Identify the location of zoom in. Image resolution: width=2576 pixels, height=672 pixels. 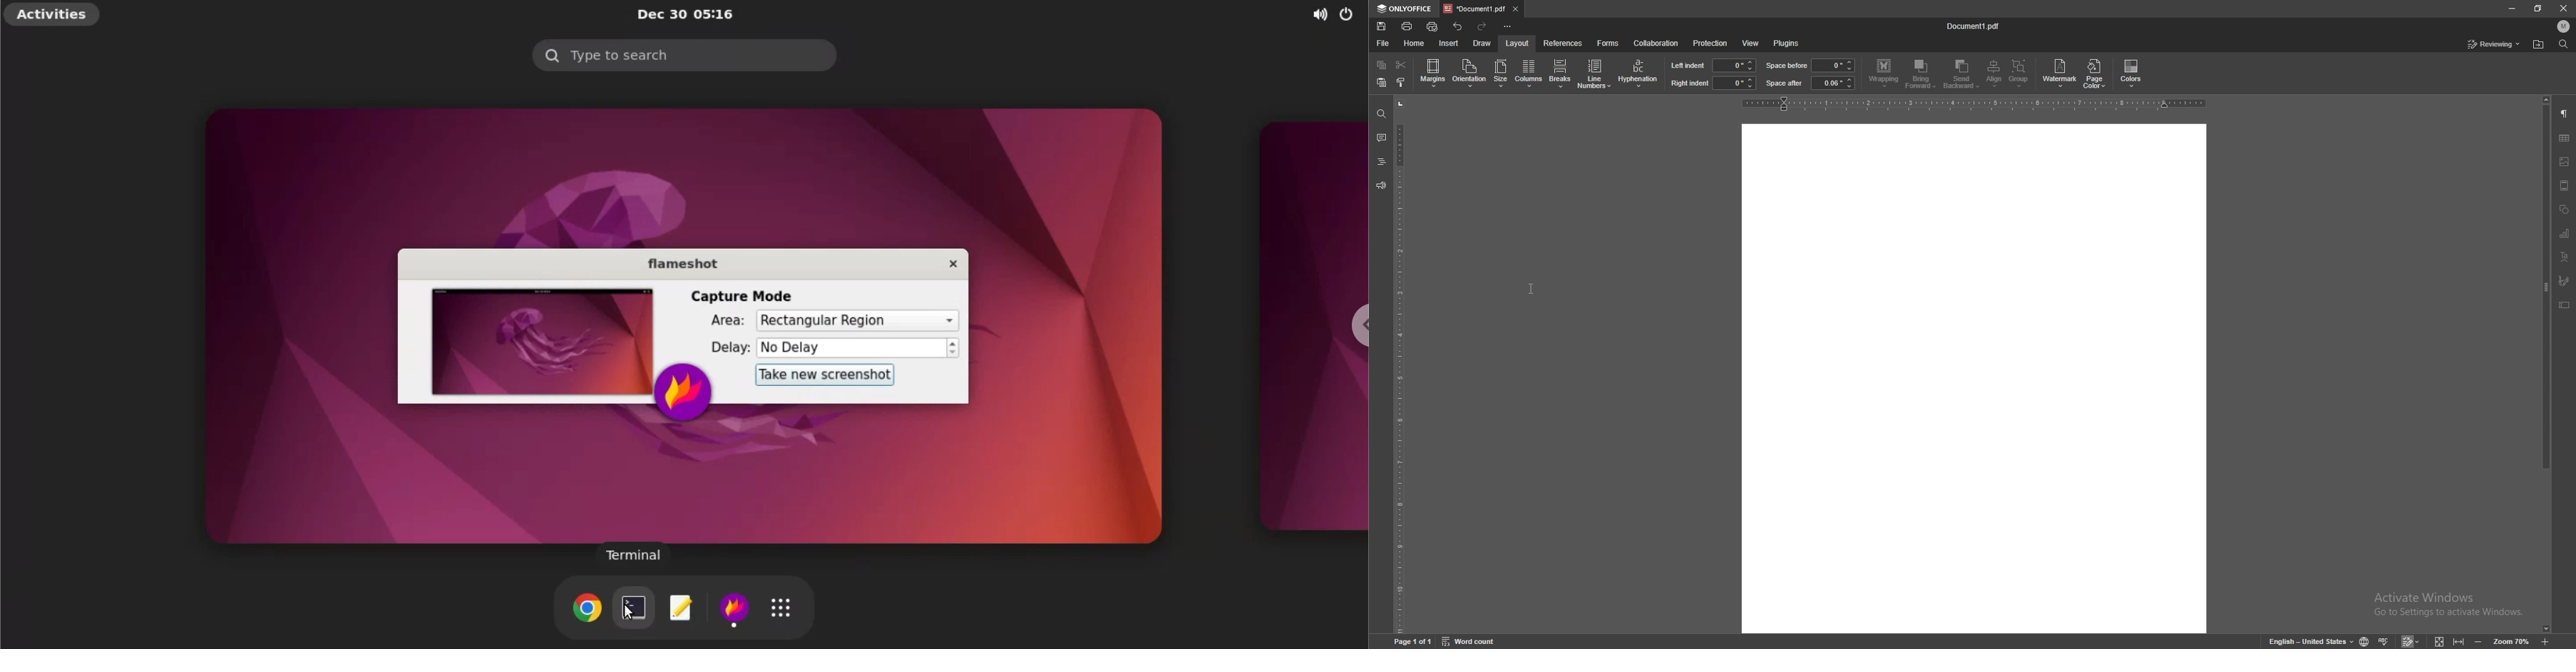
(2547, 640).